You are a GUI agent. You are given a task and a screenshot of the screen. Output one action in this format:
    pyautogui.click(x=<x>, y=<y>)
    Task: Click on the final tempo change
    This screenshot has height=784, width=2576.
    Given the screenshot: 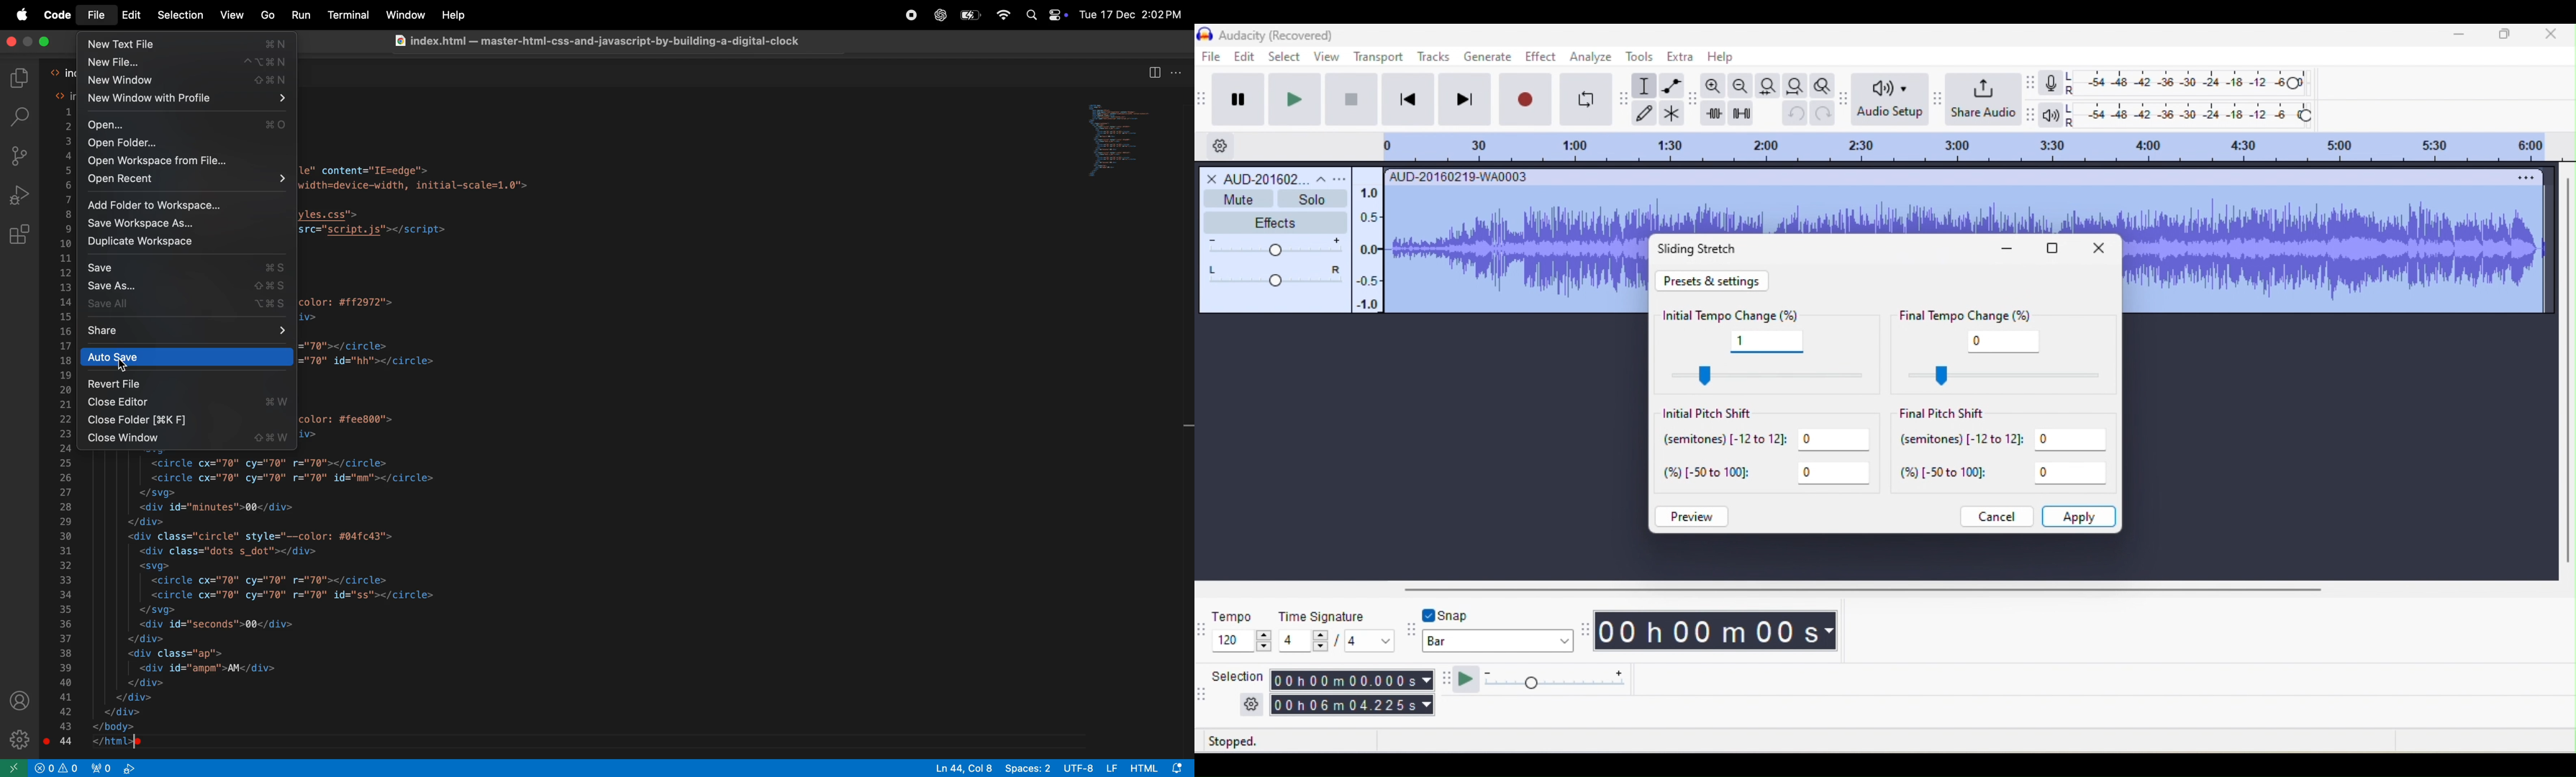 What is the action you would take?
    pyautogui.click(x=1976, y=315)
    